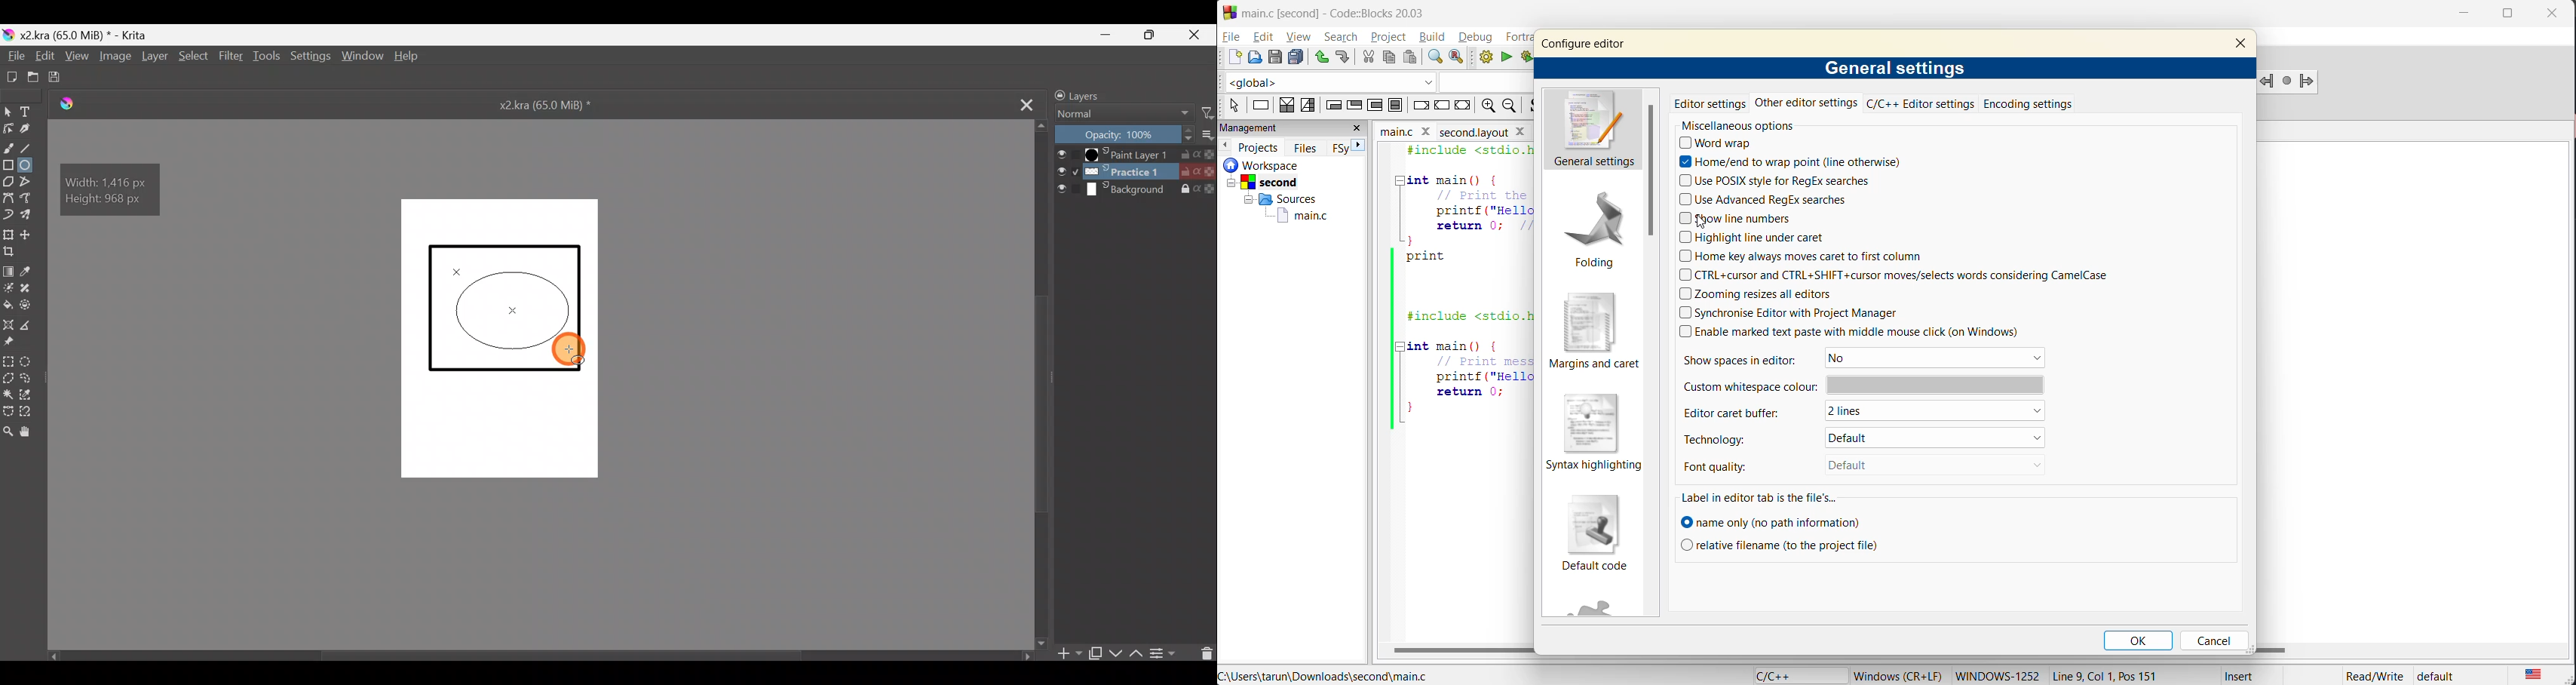 Image resolution: width=2576 pixels, height=700 pixels. Describe the element at coordinates (1754, 237) in the screenshot. I see `highlight line under caret` at that location.